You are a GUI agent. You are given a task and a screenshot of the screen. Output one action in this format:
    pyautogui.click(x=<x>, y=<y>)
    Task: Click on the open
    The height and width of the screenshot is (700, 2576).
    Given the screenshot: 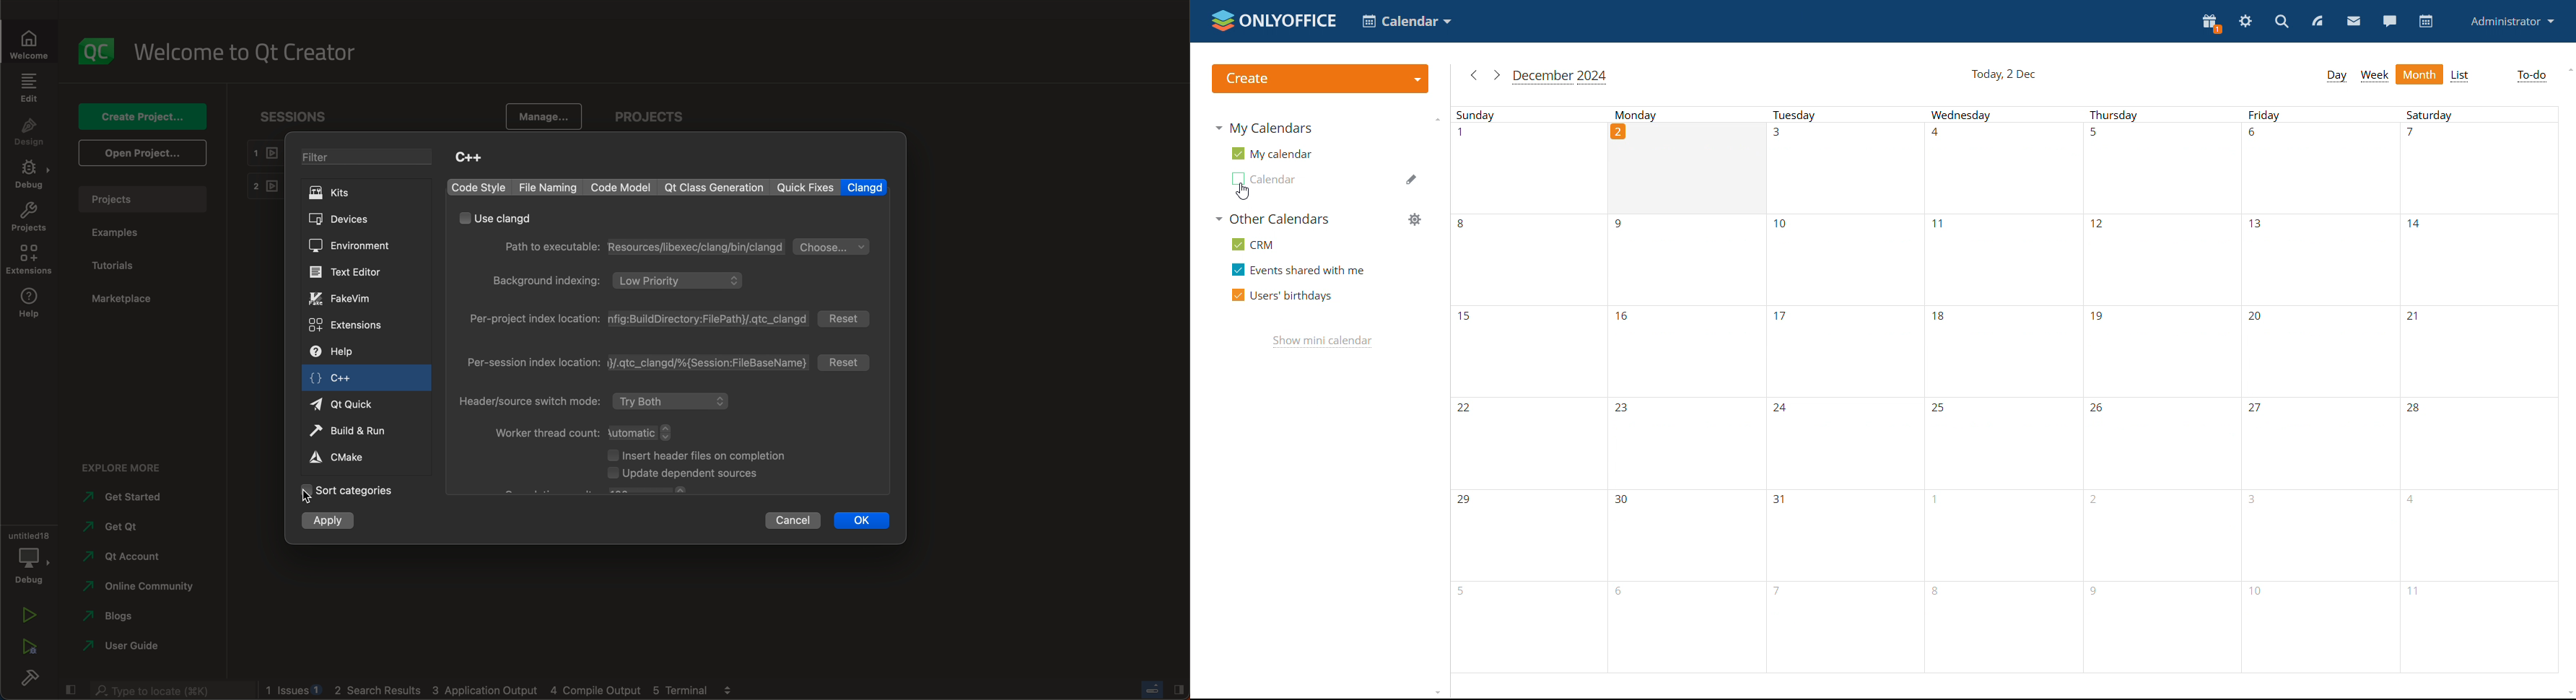 What is the action you would take?
    pyautogui.click(x=144, y=155)
    